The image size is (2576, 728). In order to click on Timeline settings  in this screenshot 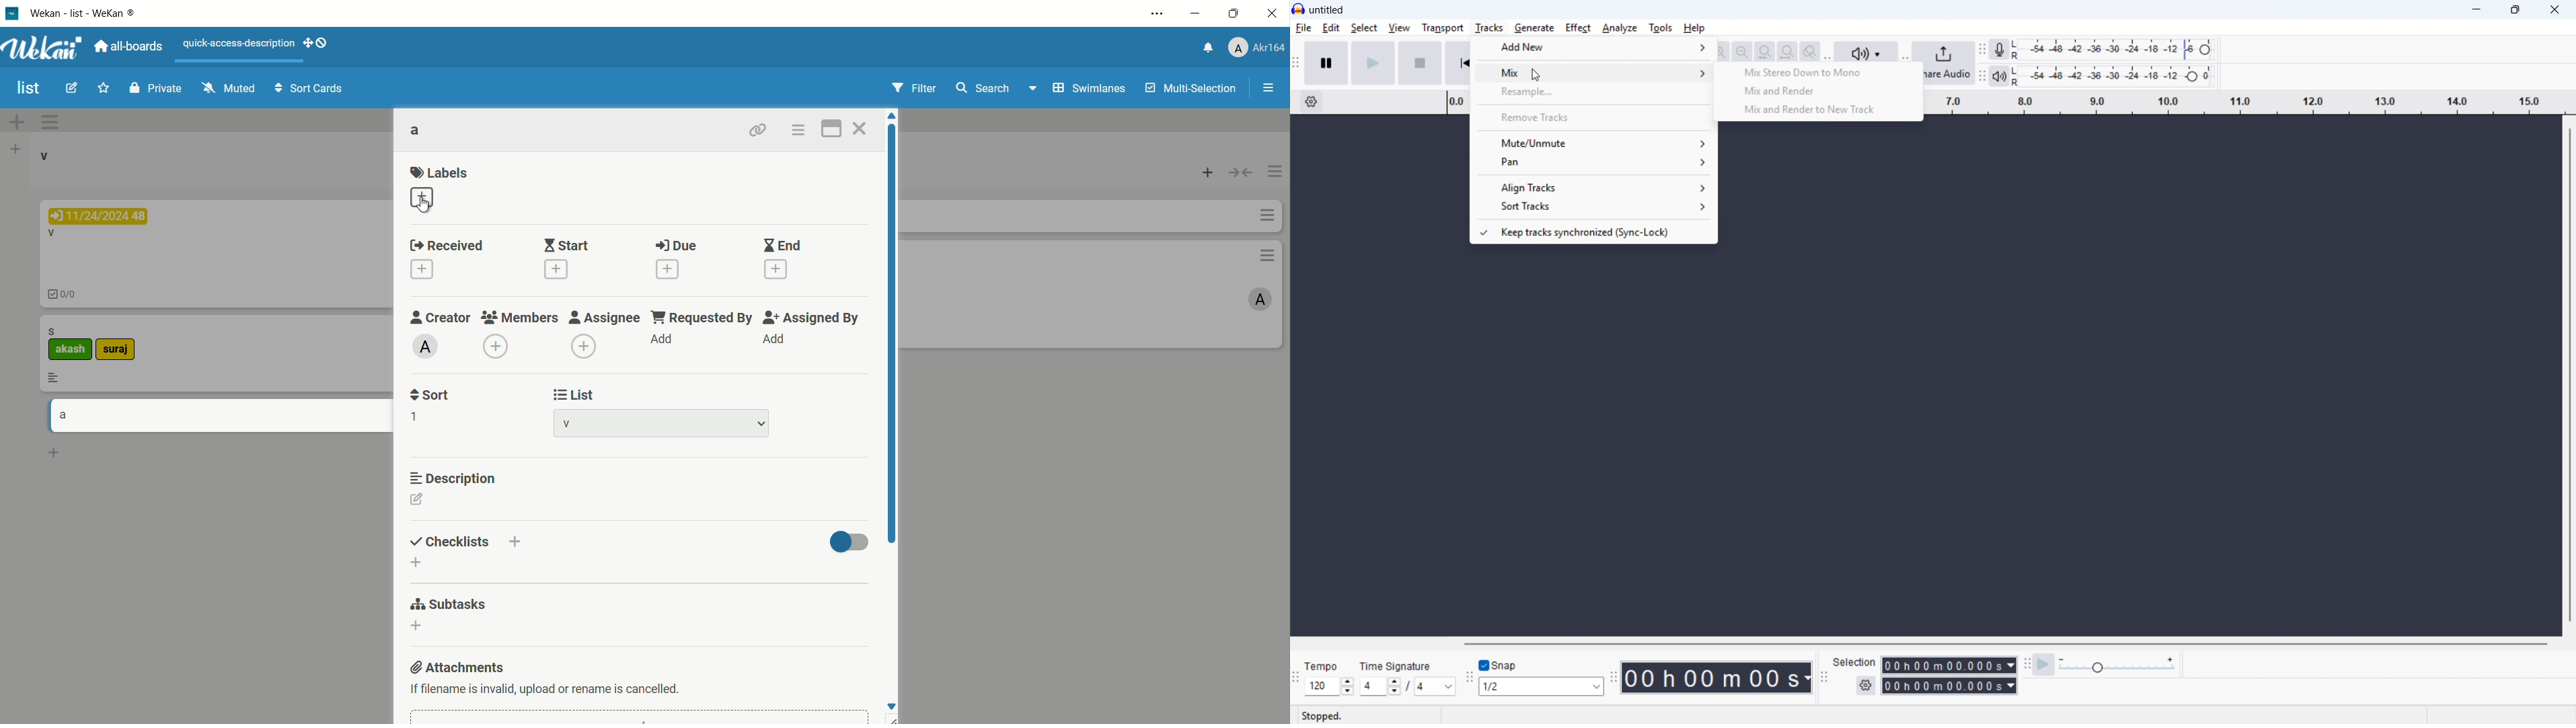, I will do `click(1310, 102)`.